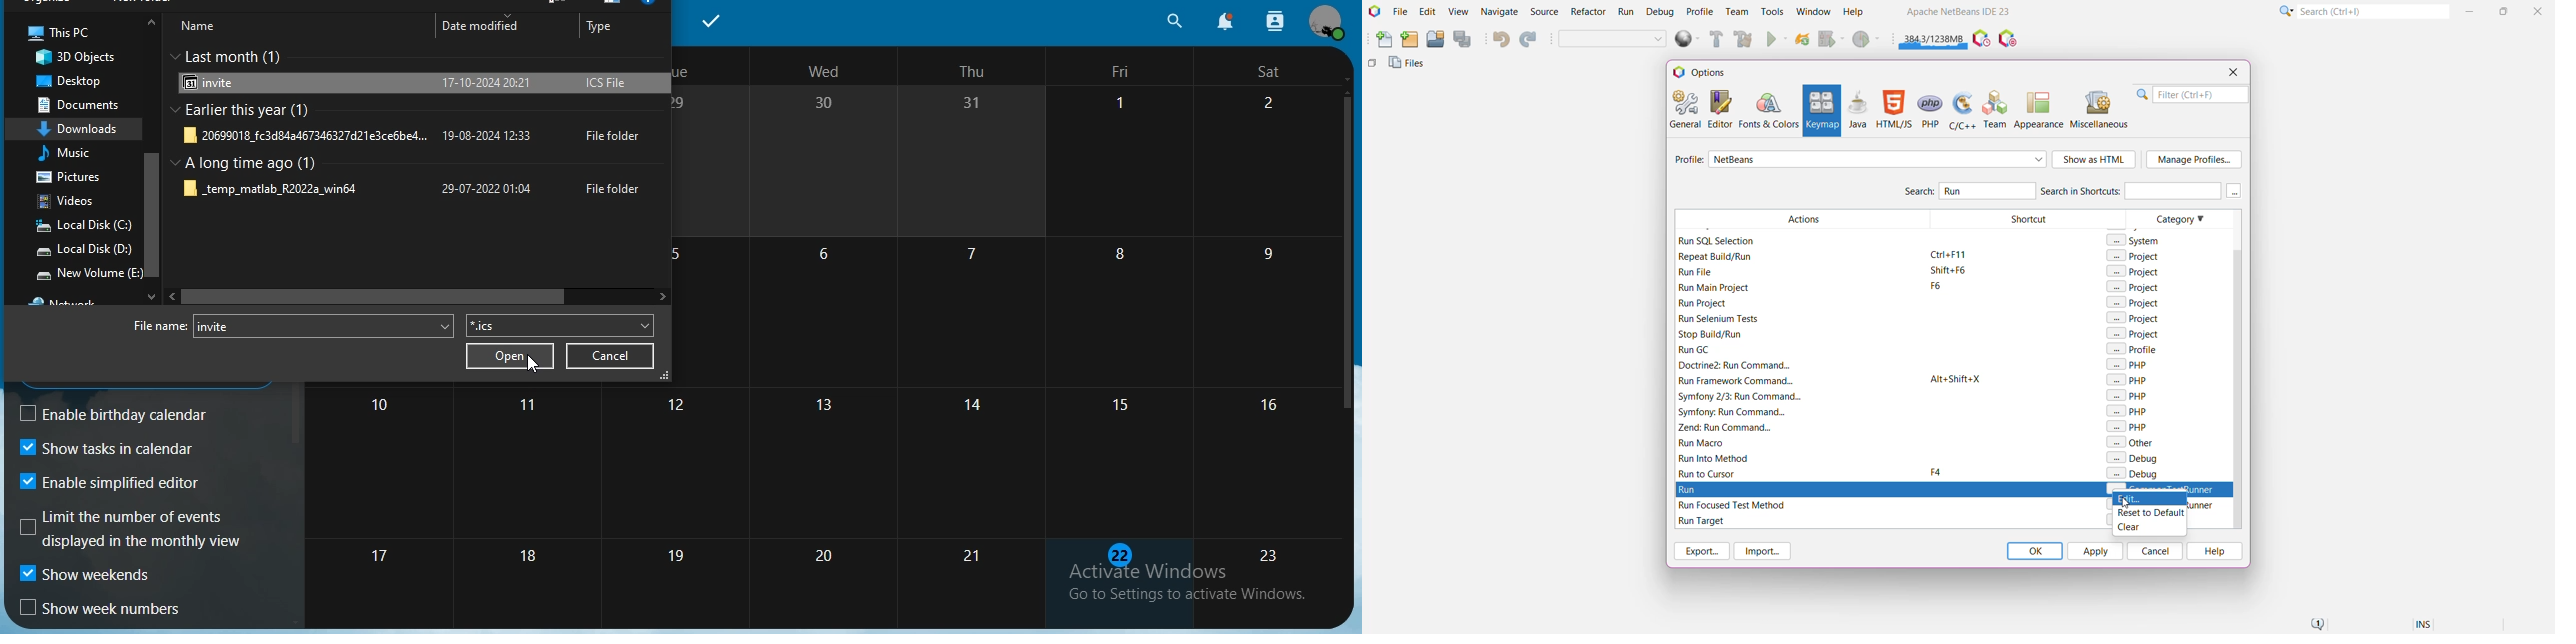 The height and width of the screenshot is (644, 2576). I want to click on cancel, so click(613, 356).